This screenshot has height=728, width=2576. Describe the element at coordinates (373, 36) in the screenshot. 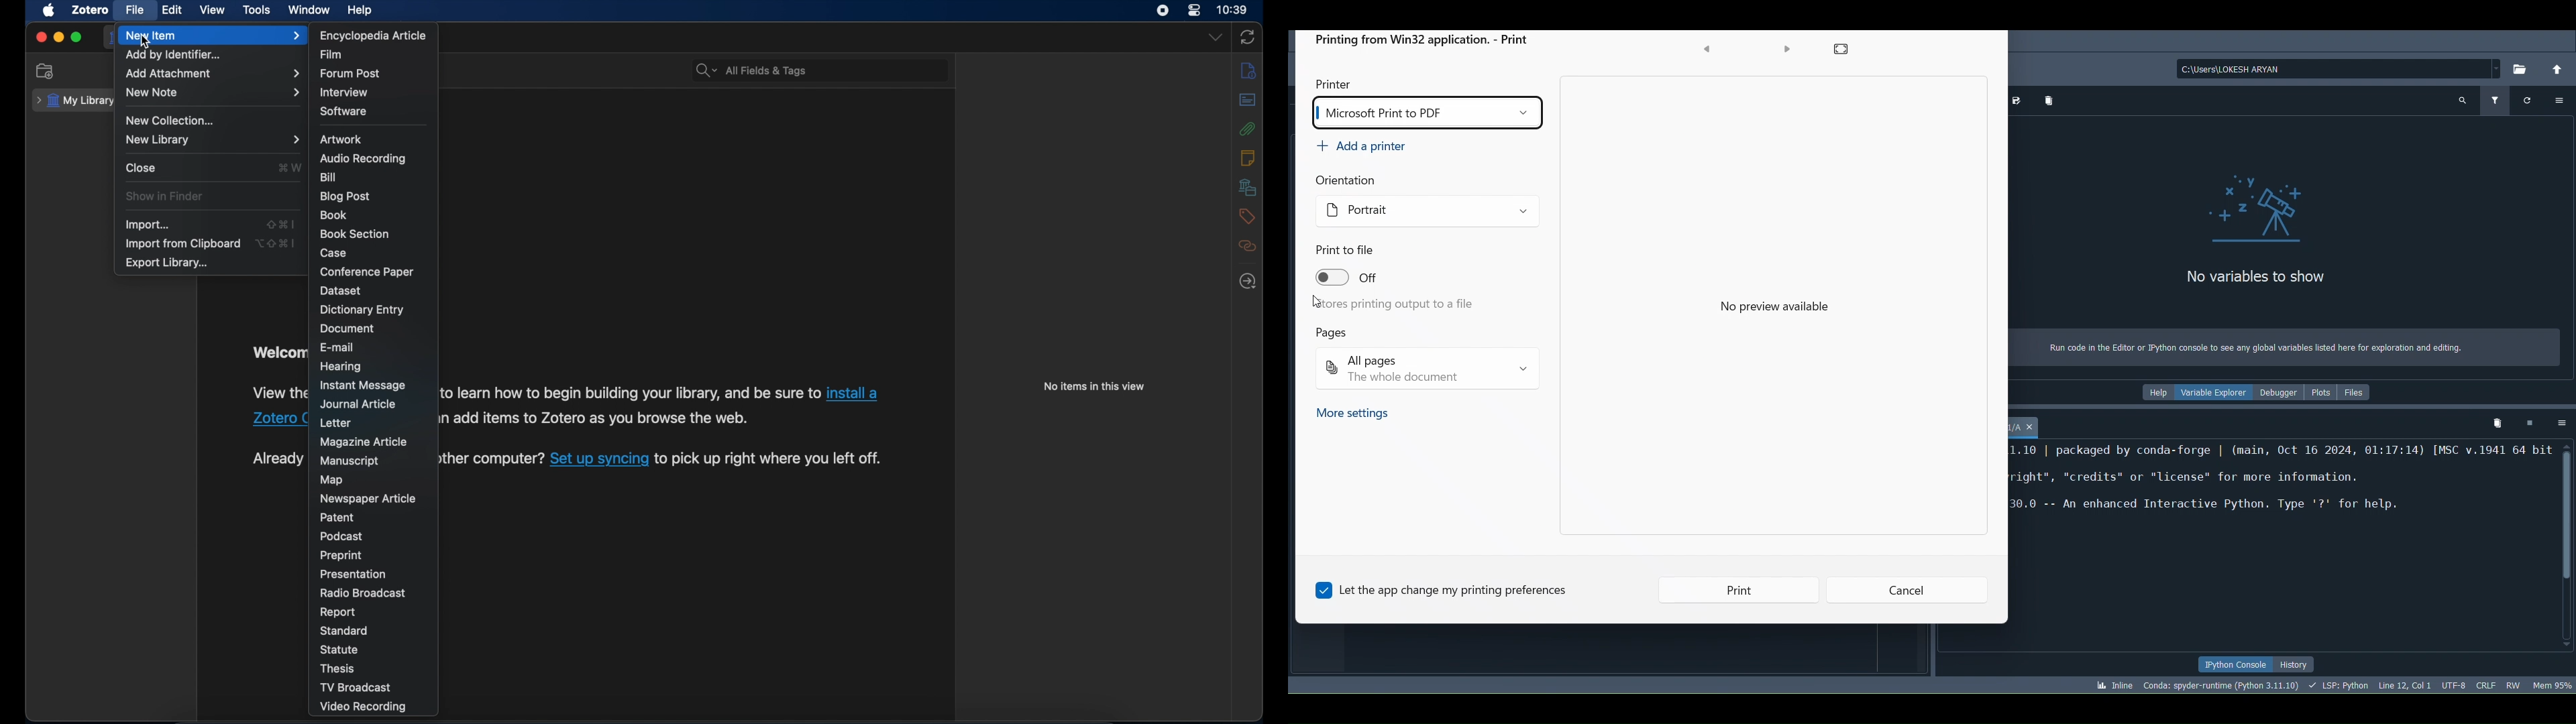

I see `encyclopedia article` at that location.